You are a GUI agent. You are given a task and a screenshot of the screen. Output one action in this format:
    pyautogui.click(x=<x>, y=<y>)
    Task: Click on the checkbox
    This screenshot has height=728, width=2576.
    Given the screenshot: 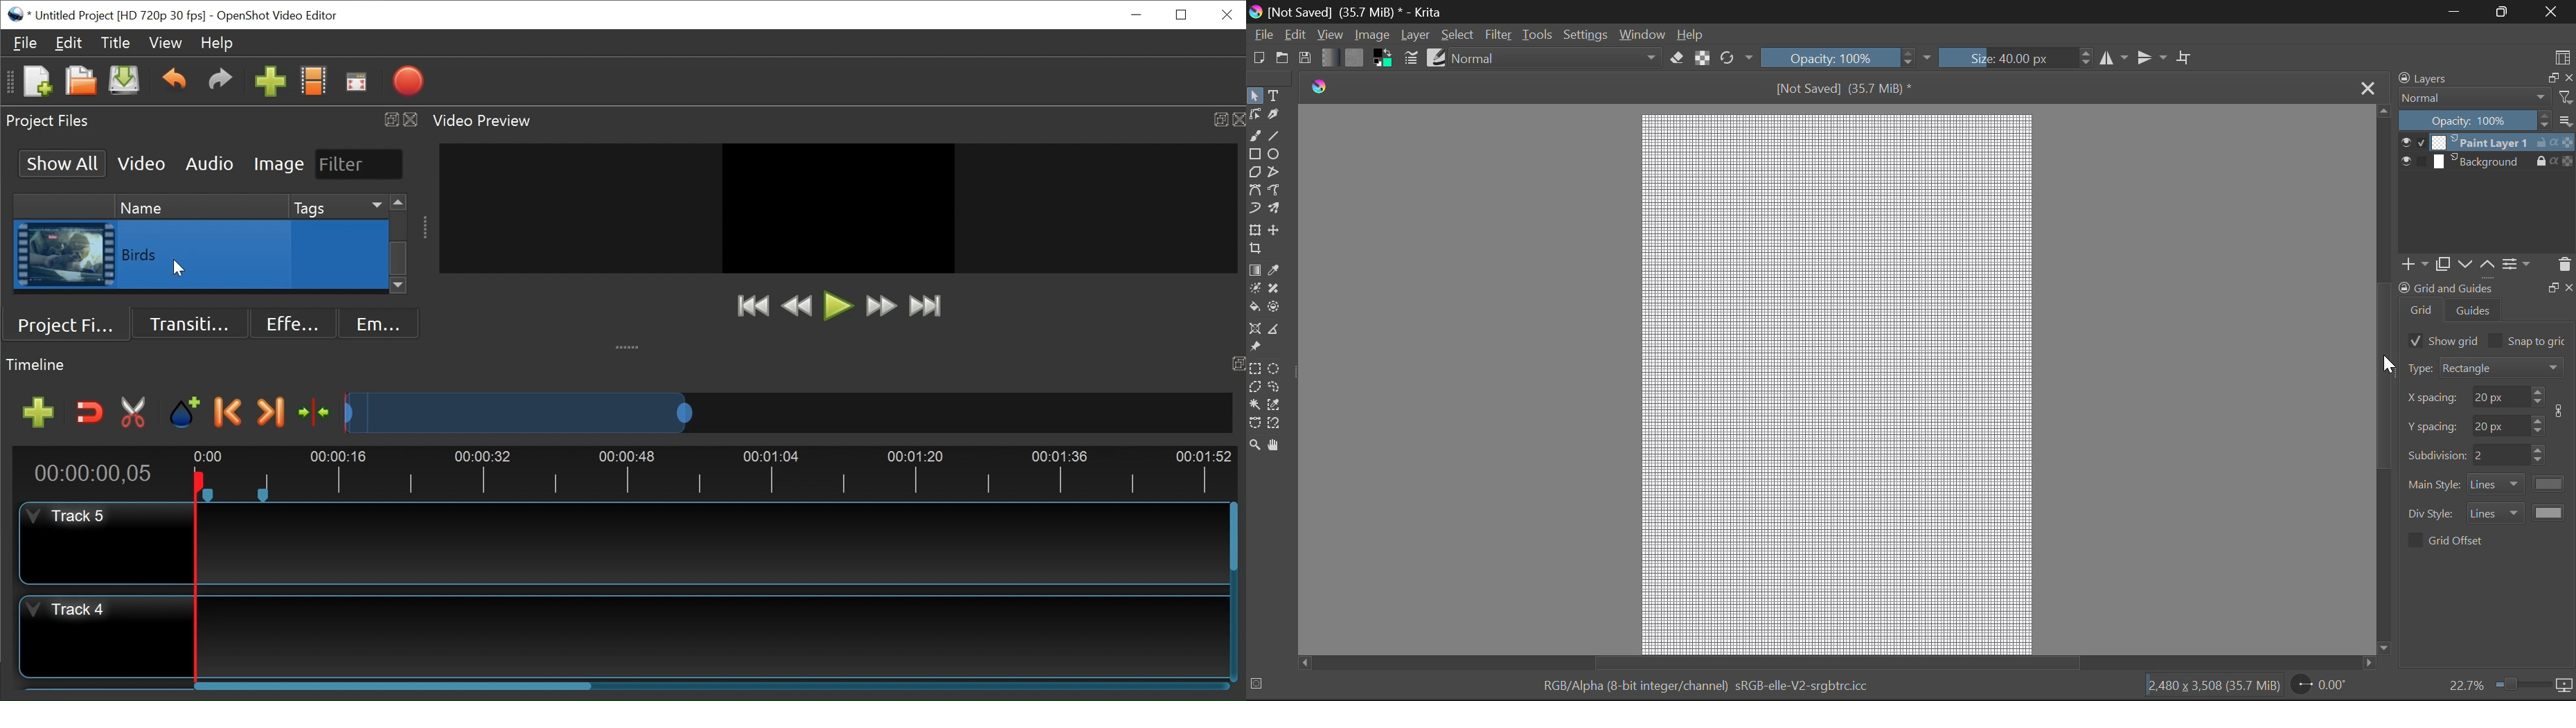 What is the action you would take?
    pyautogui.click(x=2414, y=340)
    